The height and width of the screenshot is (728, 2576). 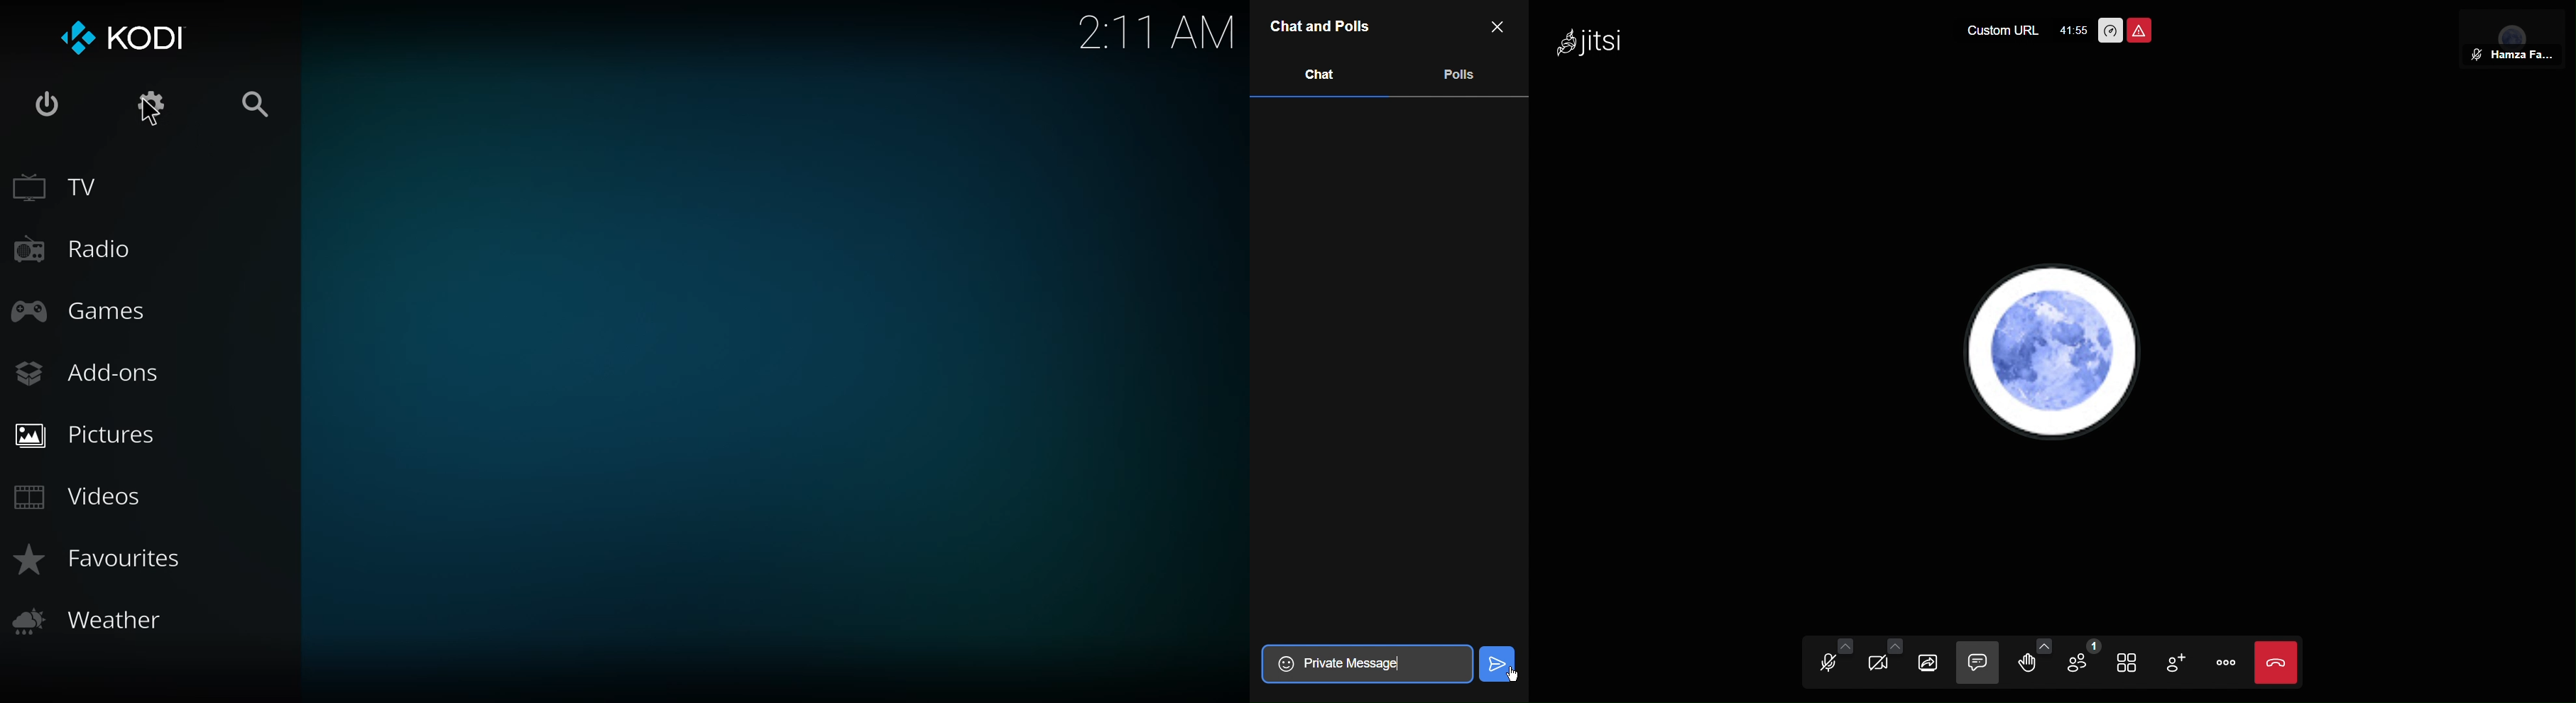 I want to click on weather, so click(x=103, y=620).